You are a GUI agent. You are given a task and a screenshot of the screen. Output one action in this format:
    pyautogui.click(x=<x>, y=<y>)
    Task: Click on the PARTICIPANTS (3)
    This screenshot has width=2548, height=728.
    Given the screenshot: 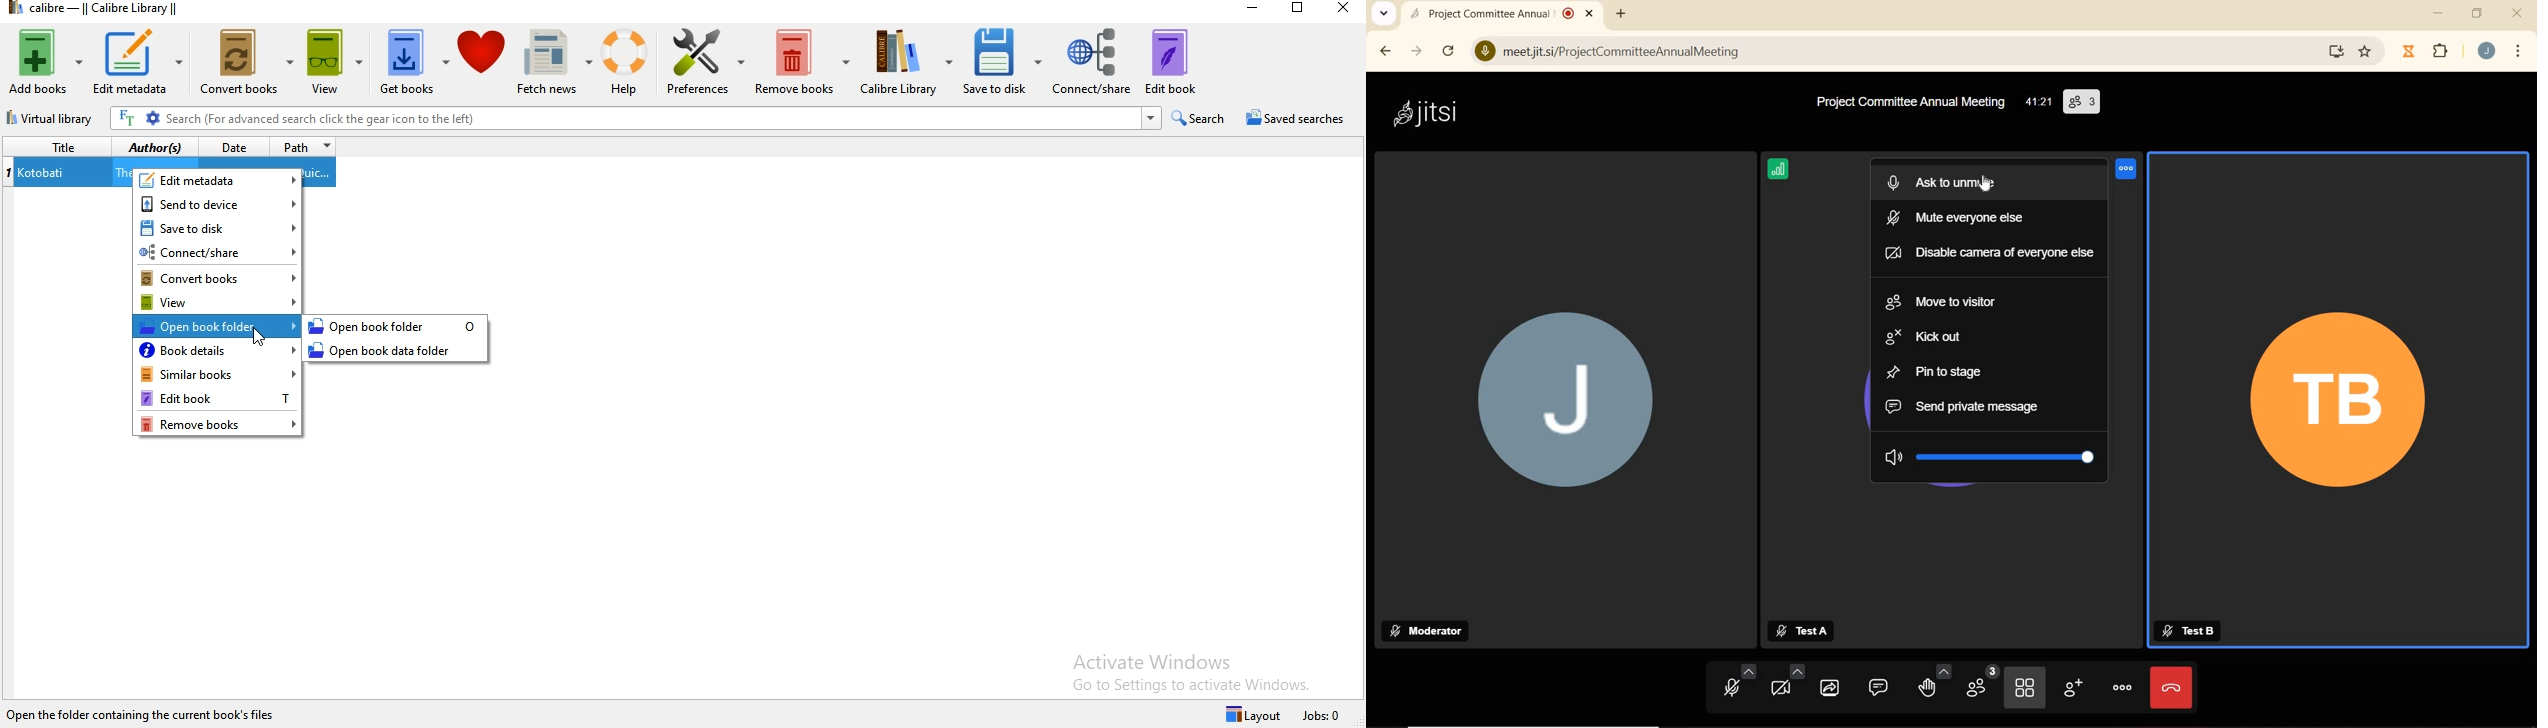 What is the action you would take?
    pyautogui.click(x=2082, y=102)
    